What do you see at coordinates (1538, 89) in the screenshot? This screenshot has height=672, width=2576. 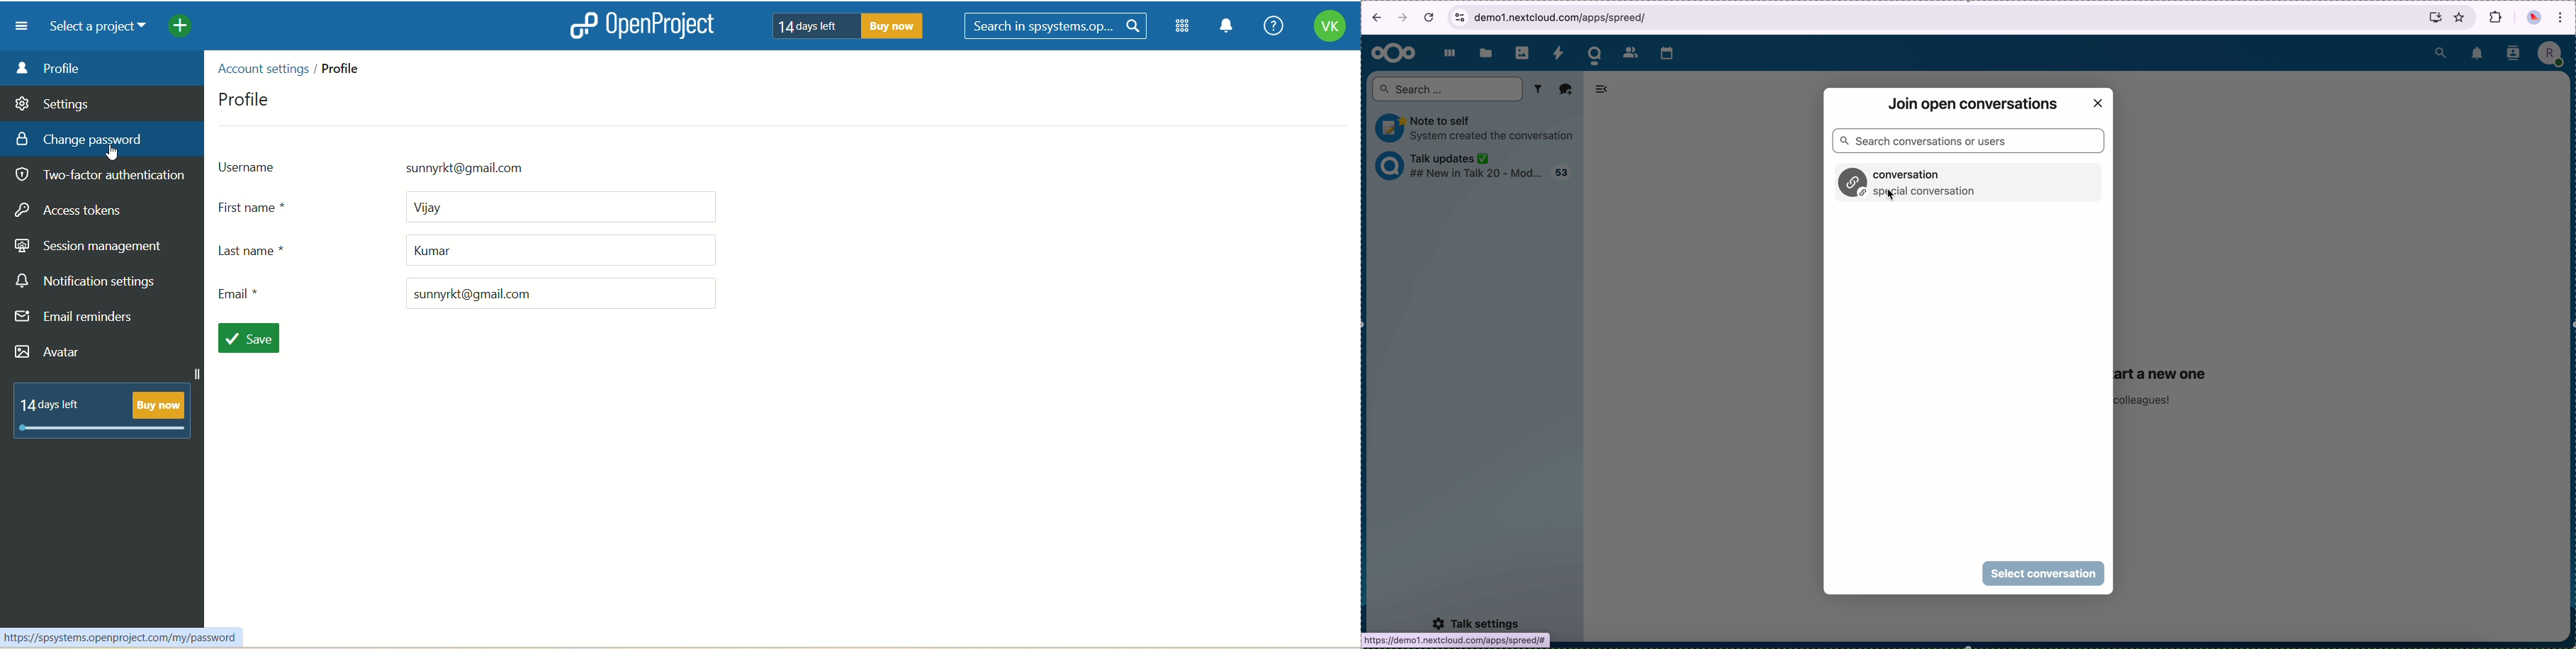 I see `filter` at bounding box center [1538, 89].